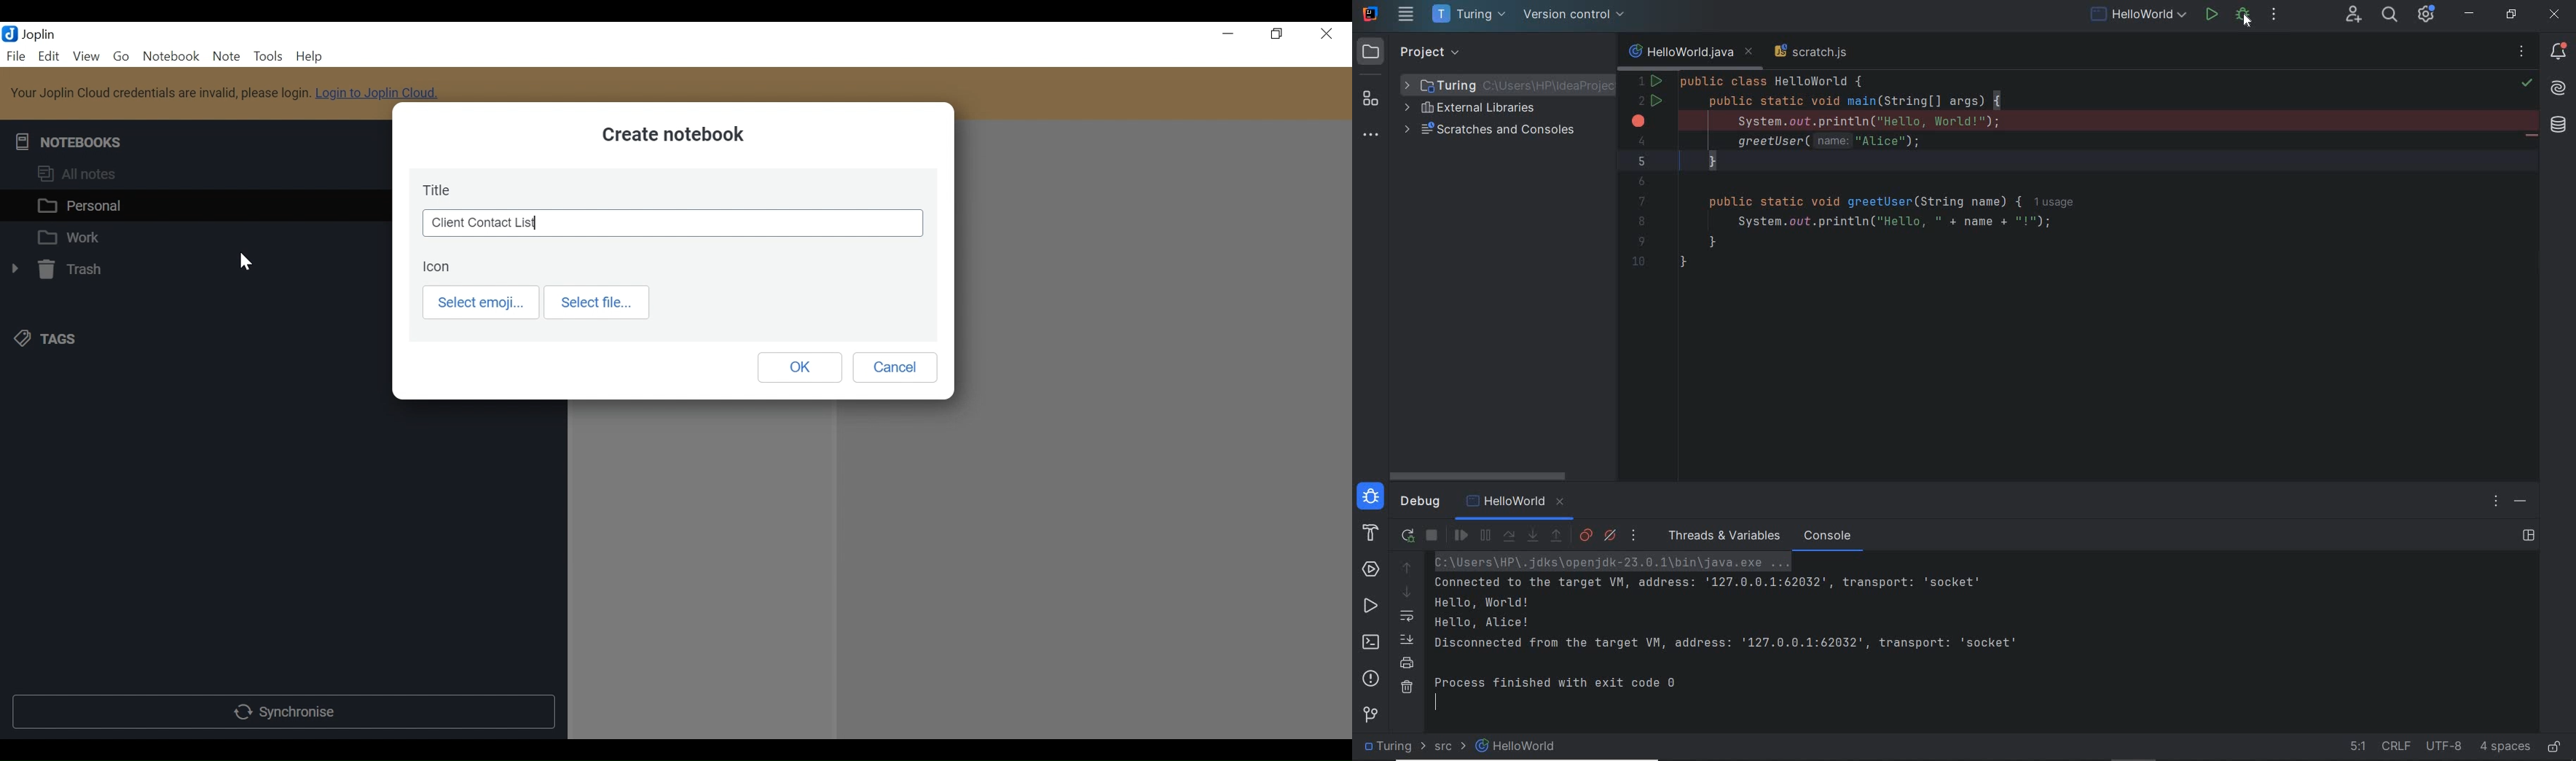  What do you see at coordinates (1372, 679) in the screenshot?
I see `problems` at bounding box center [1372, 679].